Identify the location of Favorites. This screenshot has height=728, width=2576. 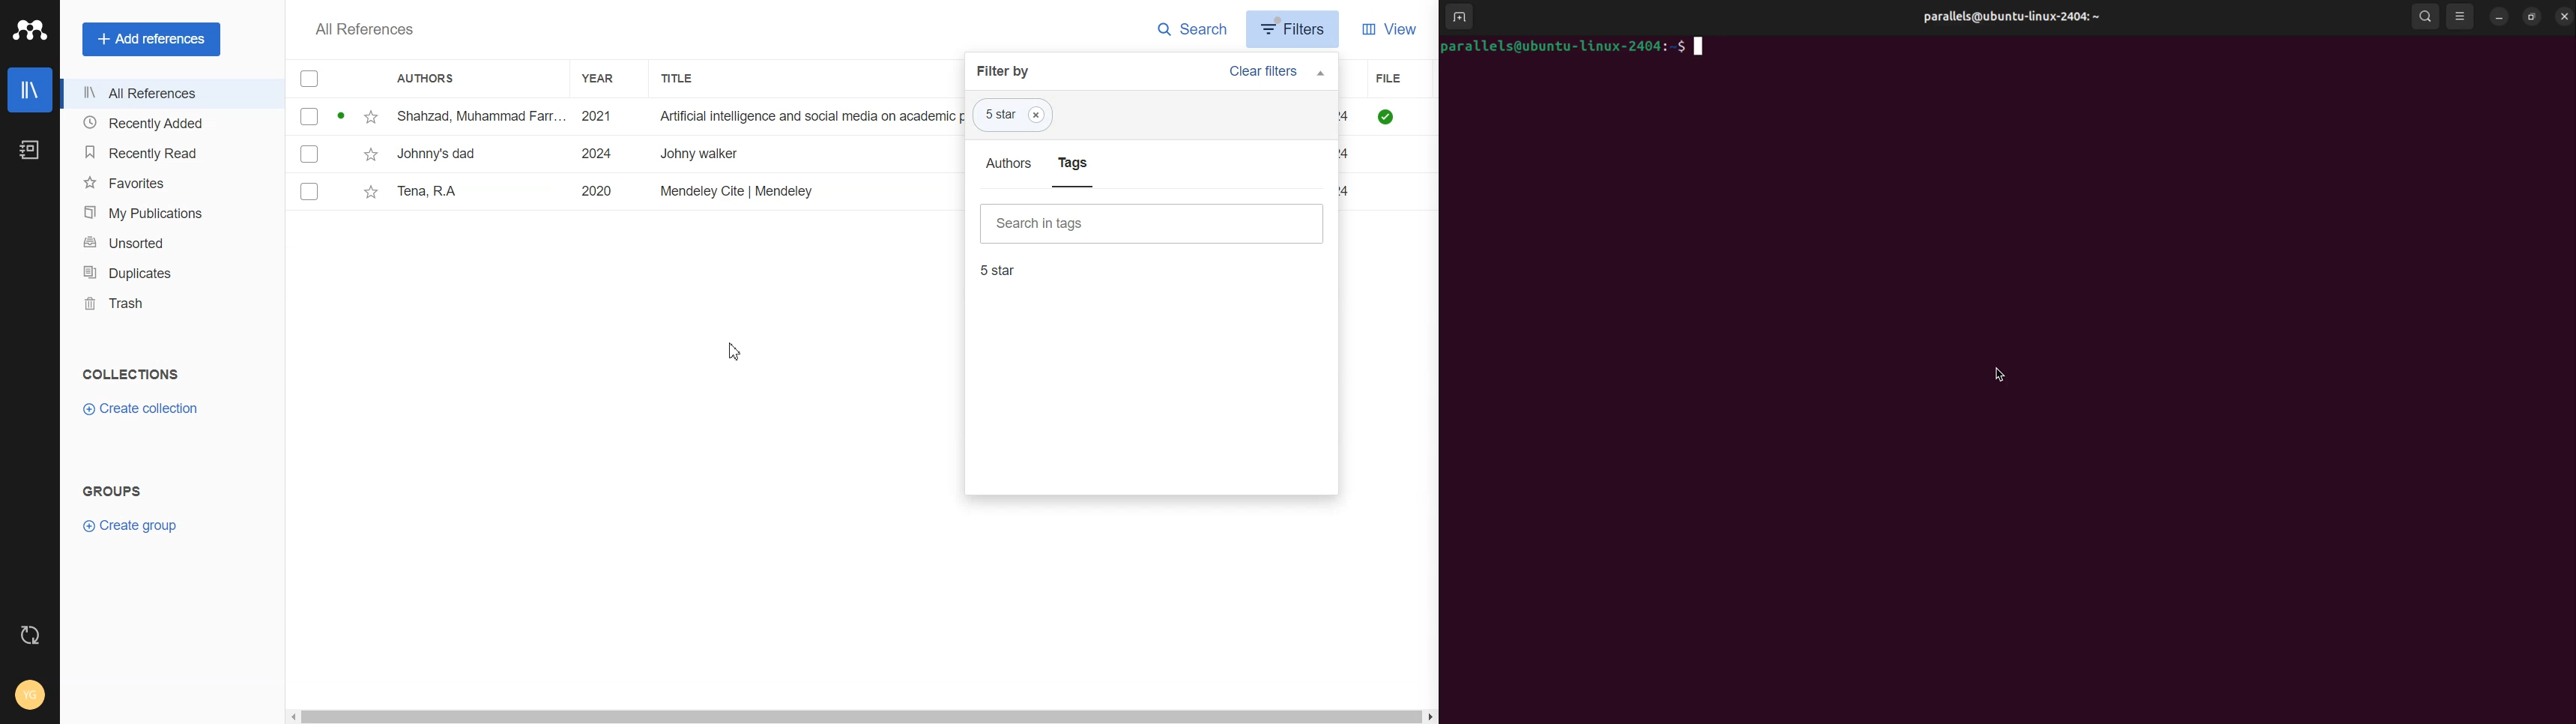
(169, 181).